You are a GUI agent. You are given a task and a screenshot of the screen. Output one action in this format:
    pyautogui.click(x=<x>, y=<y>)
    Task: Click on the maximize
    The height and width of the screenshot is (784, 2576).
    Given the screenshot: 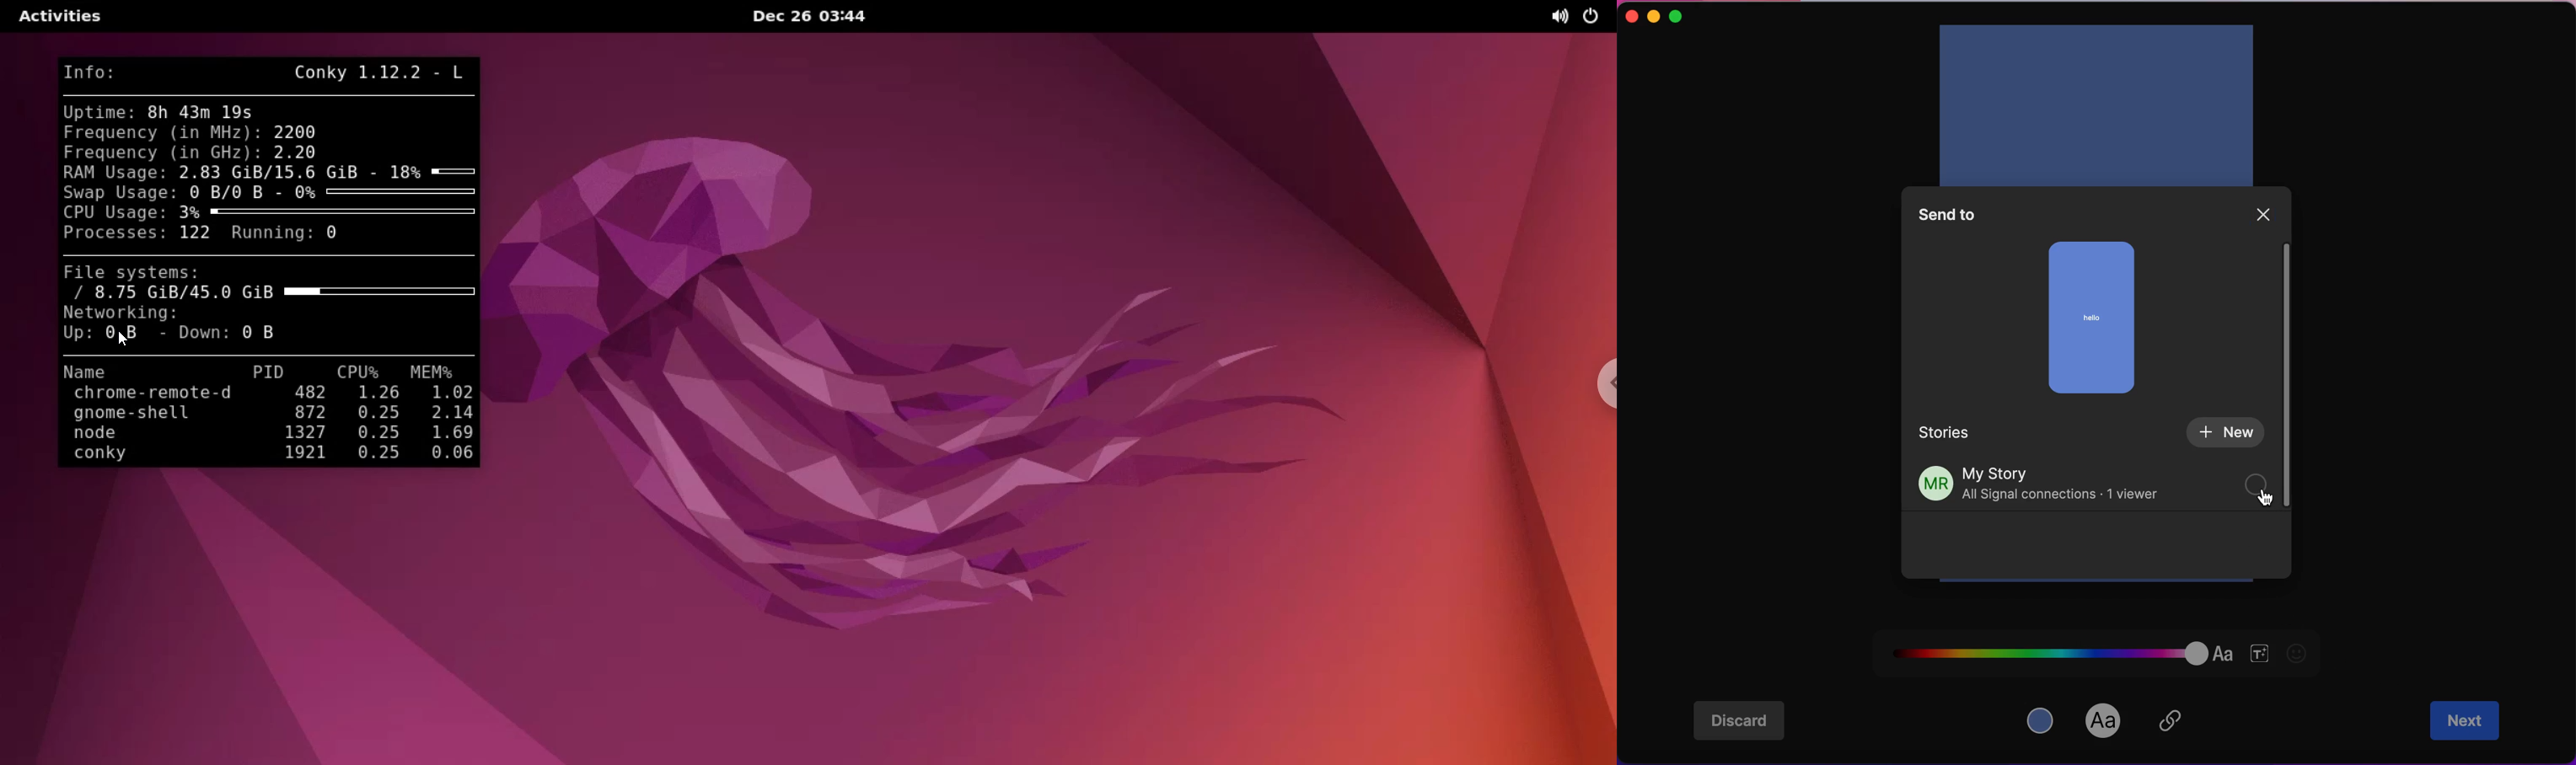 What is the action you would take?
    pyautogui.click(x=1688, y=15)
    